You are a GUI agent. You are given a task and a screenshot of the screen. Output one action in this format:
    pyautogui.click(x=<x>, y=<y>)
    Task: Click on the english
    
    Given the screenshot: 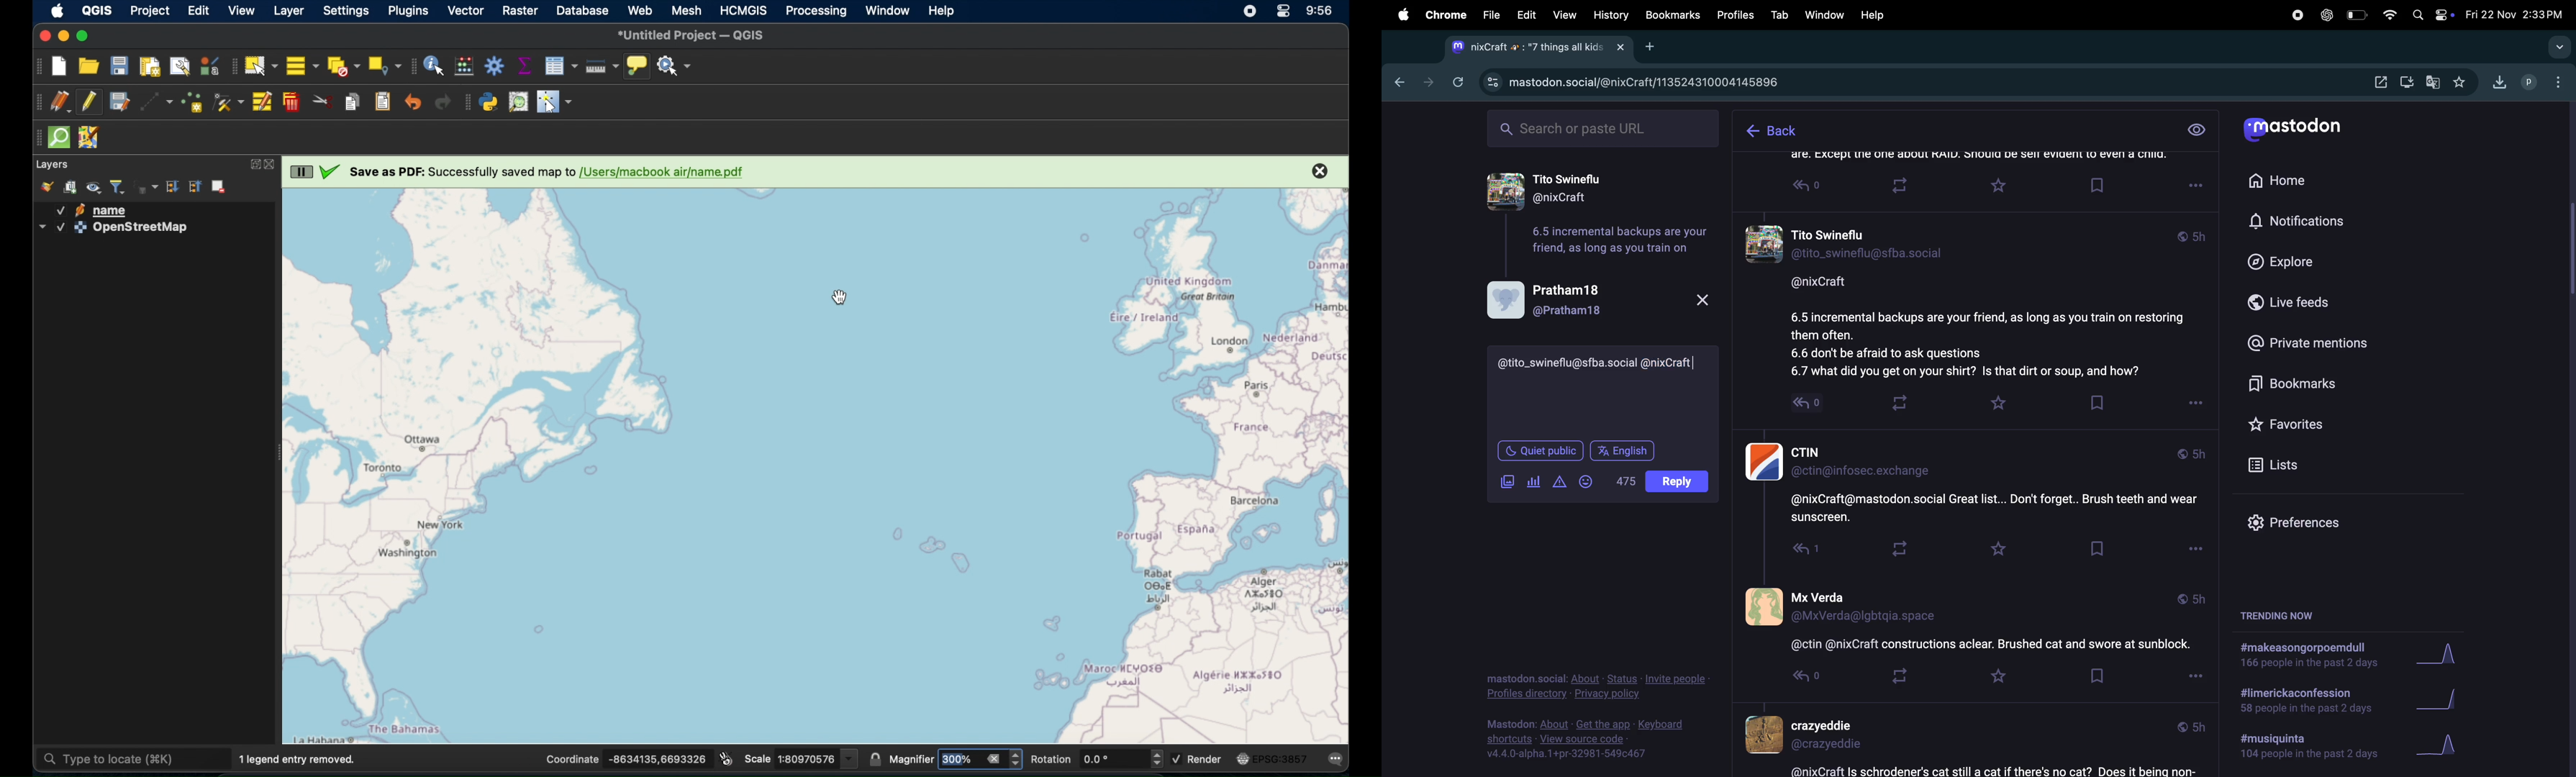 What is the action you would take?
    pyautogui.click(x=1623, y=454)
    